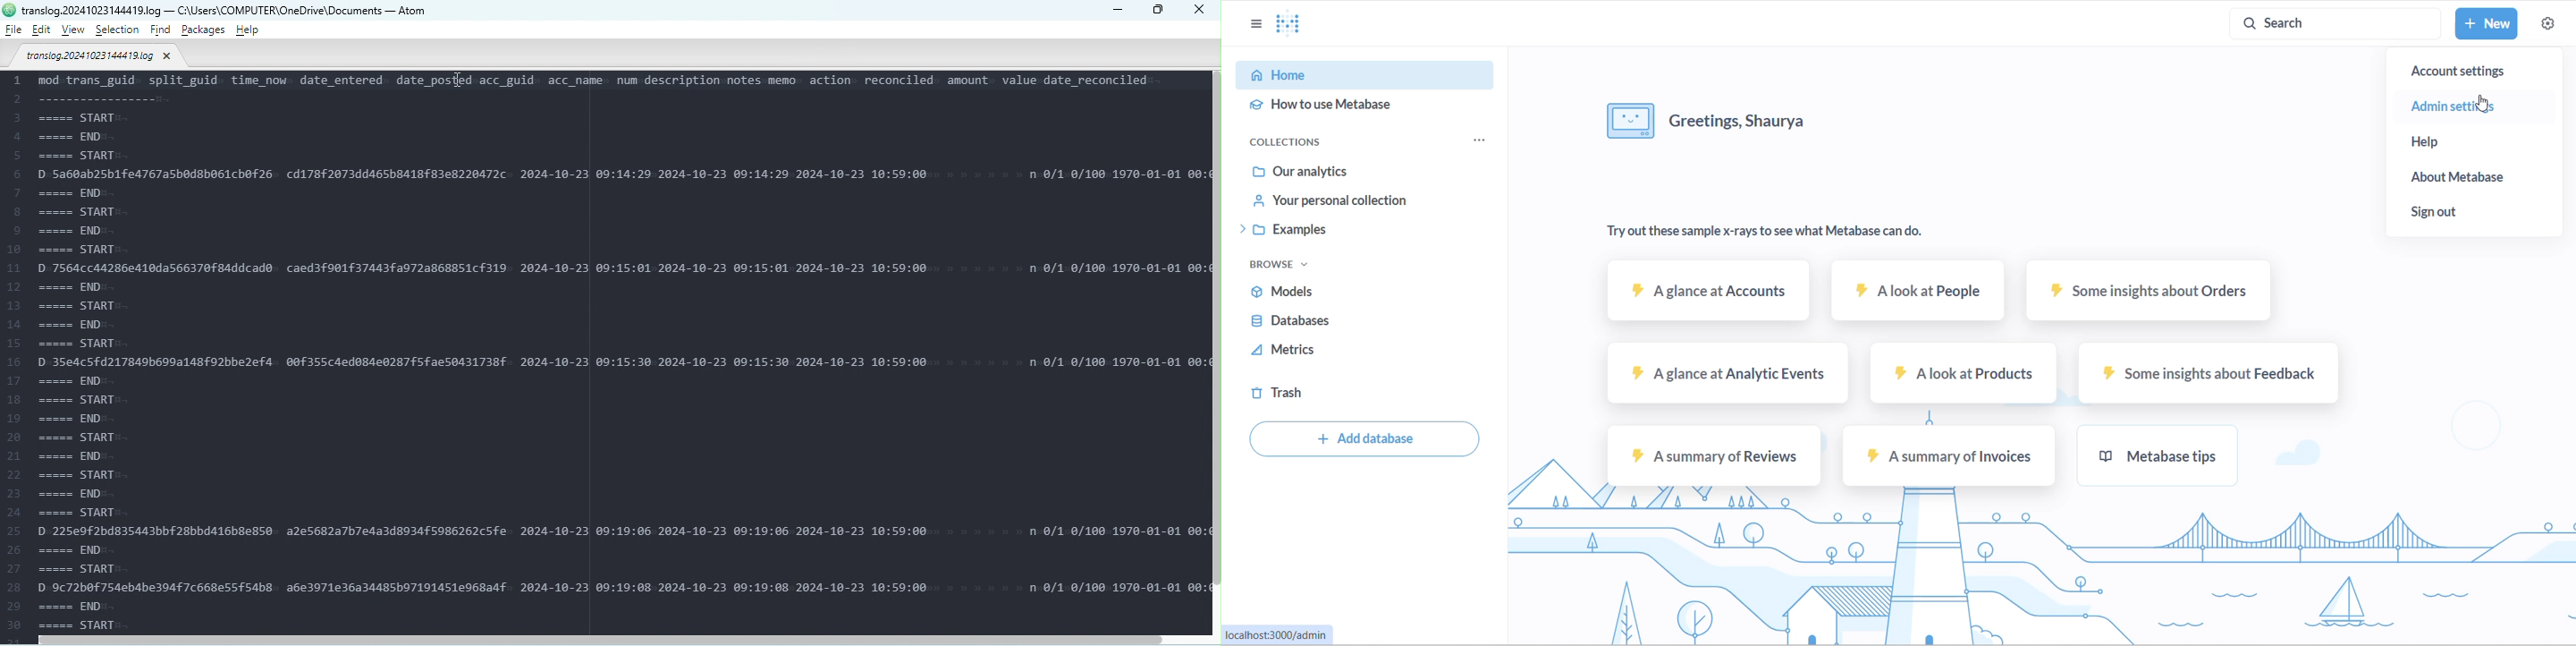 This screenshot has height=672, width=2576. Describe the element at coordinates (1710, 457) in the screenshot. I see `A summary of Reviews` at that location.